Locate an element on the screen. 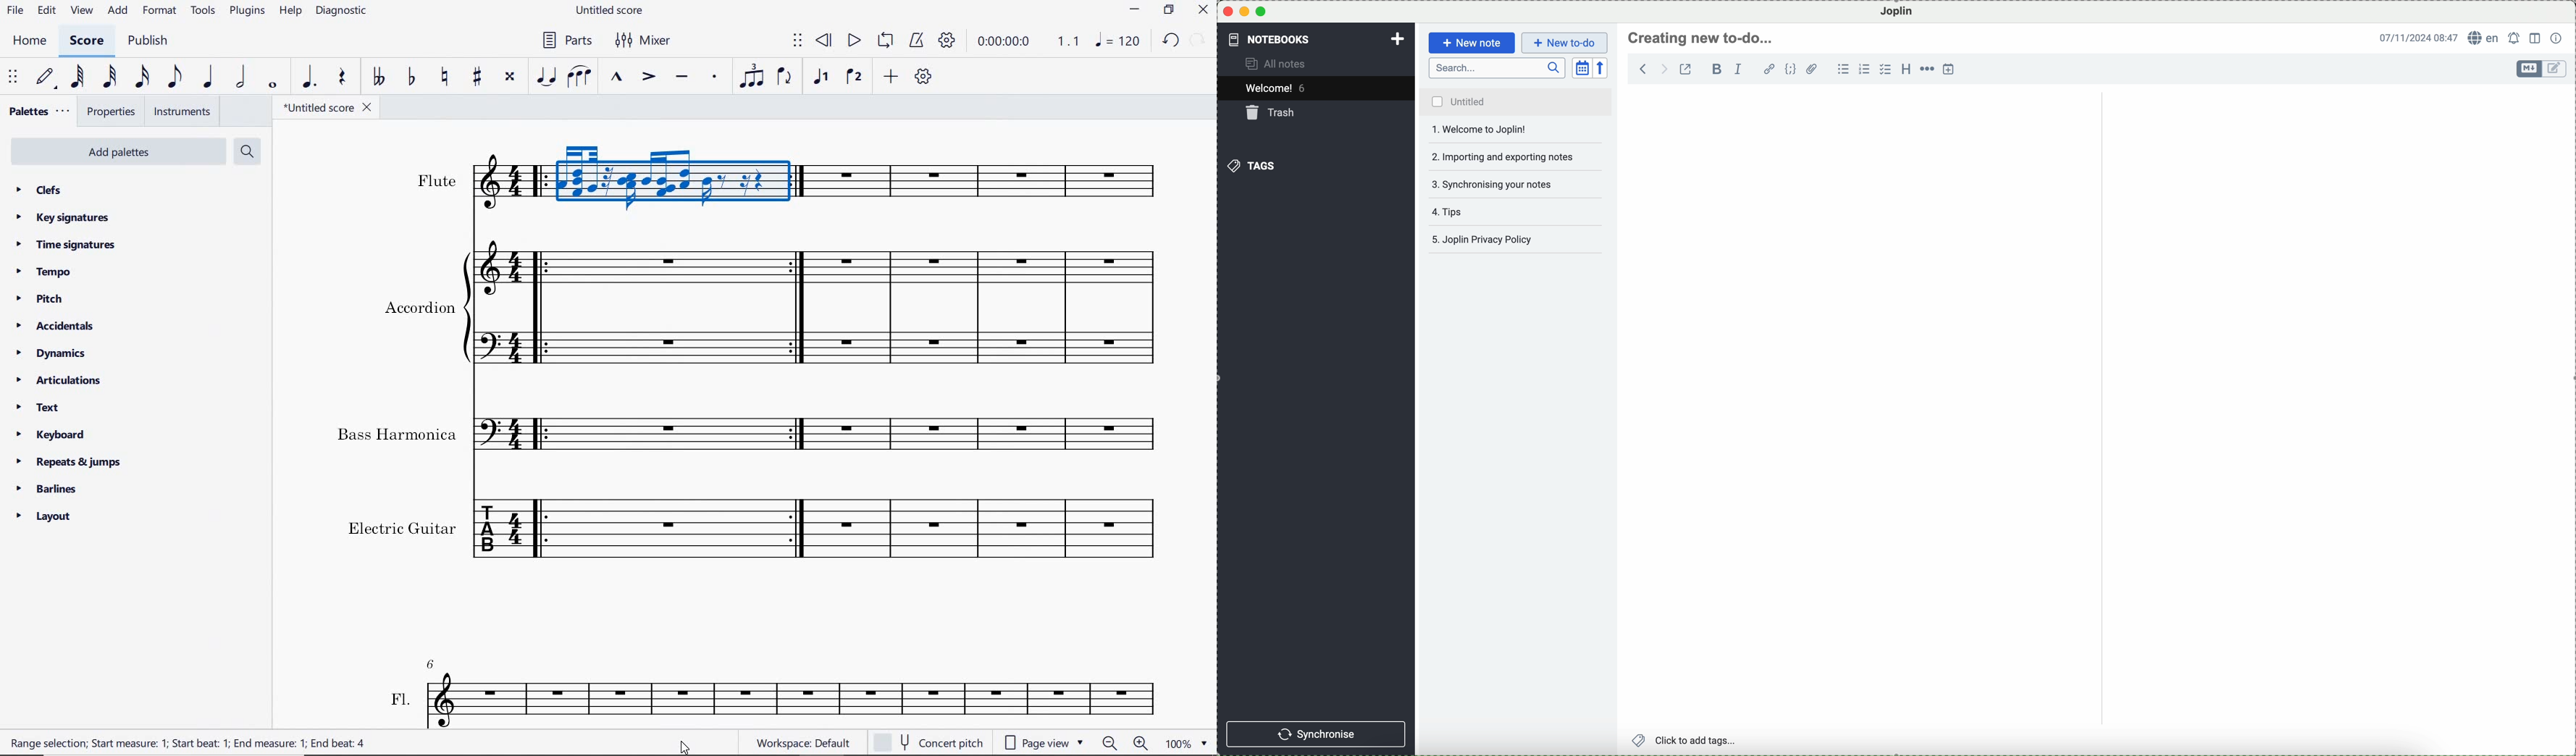 The image size is (2576, 756). toggle editors is located at coordinates (2556, 69).